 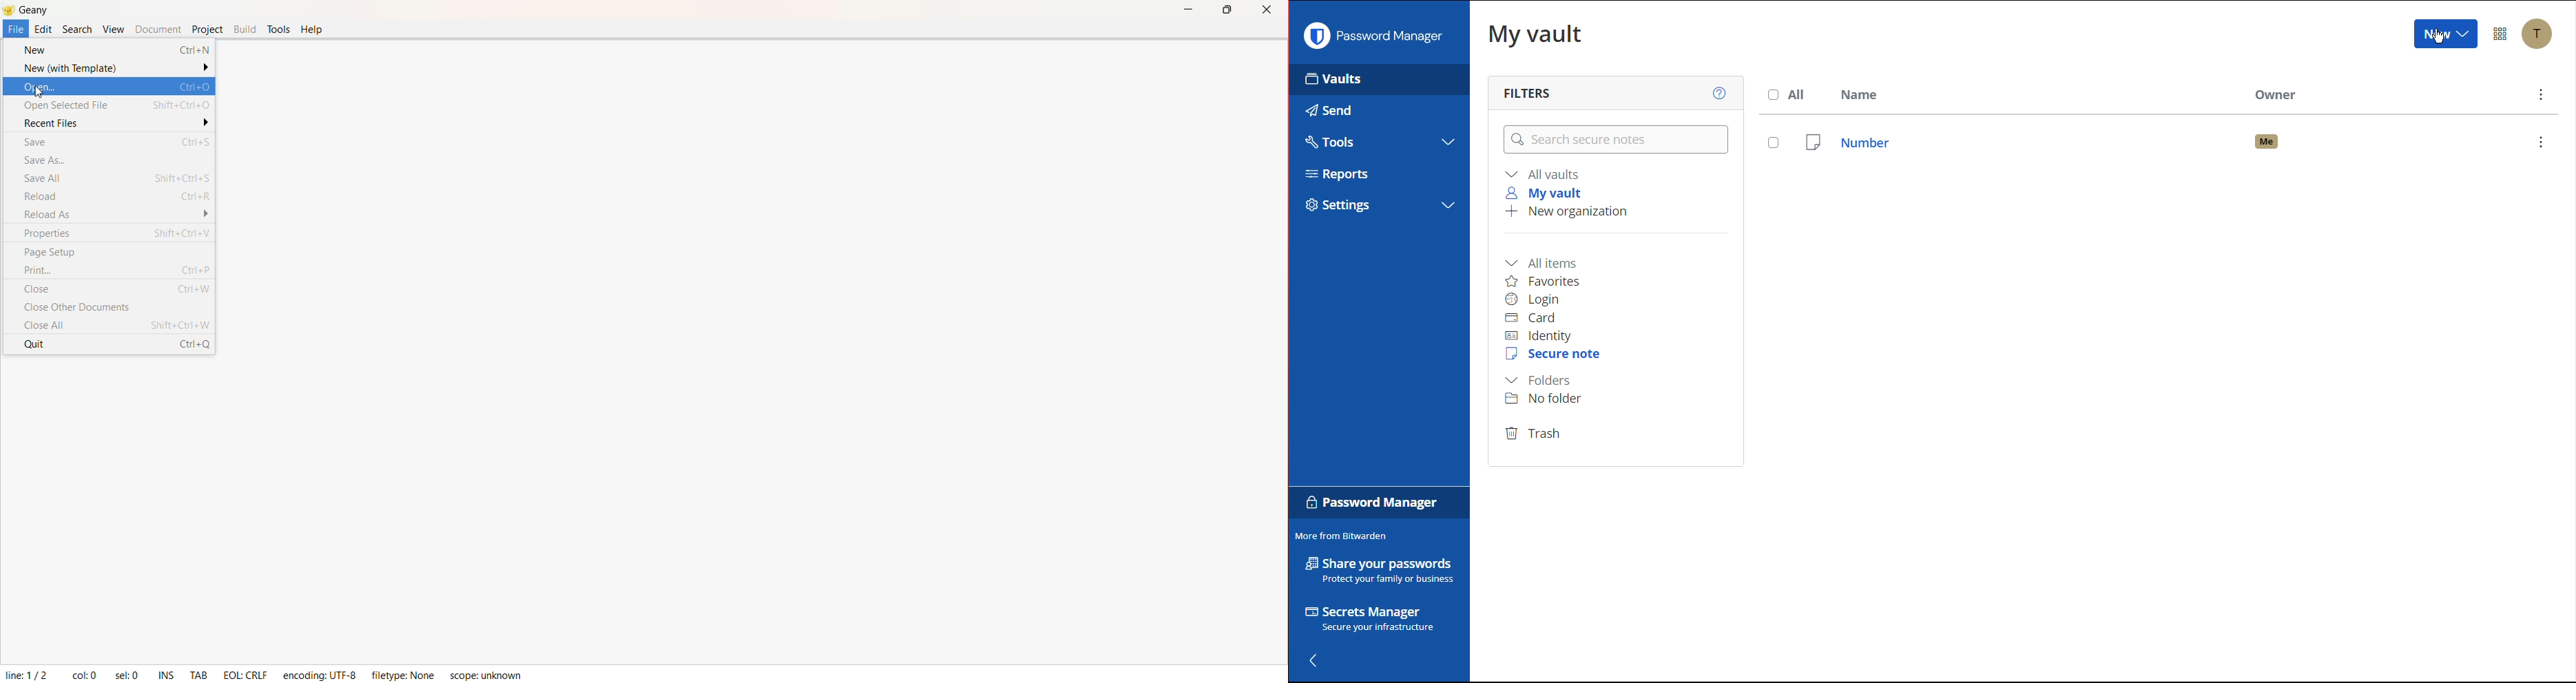 I want to click on Number, so click(x=2183, y=142).